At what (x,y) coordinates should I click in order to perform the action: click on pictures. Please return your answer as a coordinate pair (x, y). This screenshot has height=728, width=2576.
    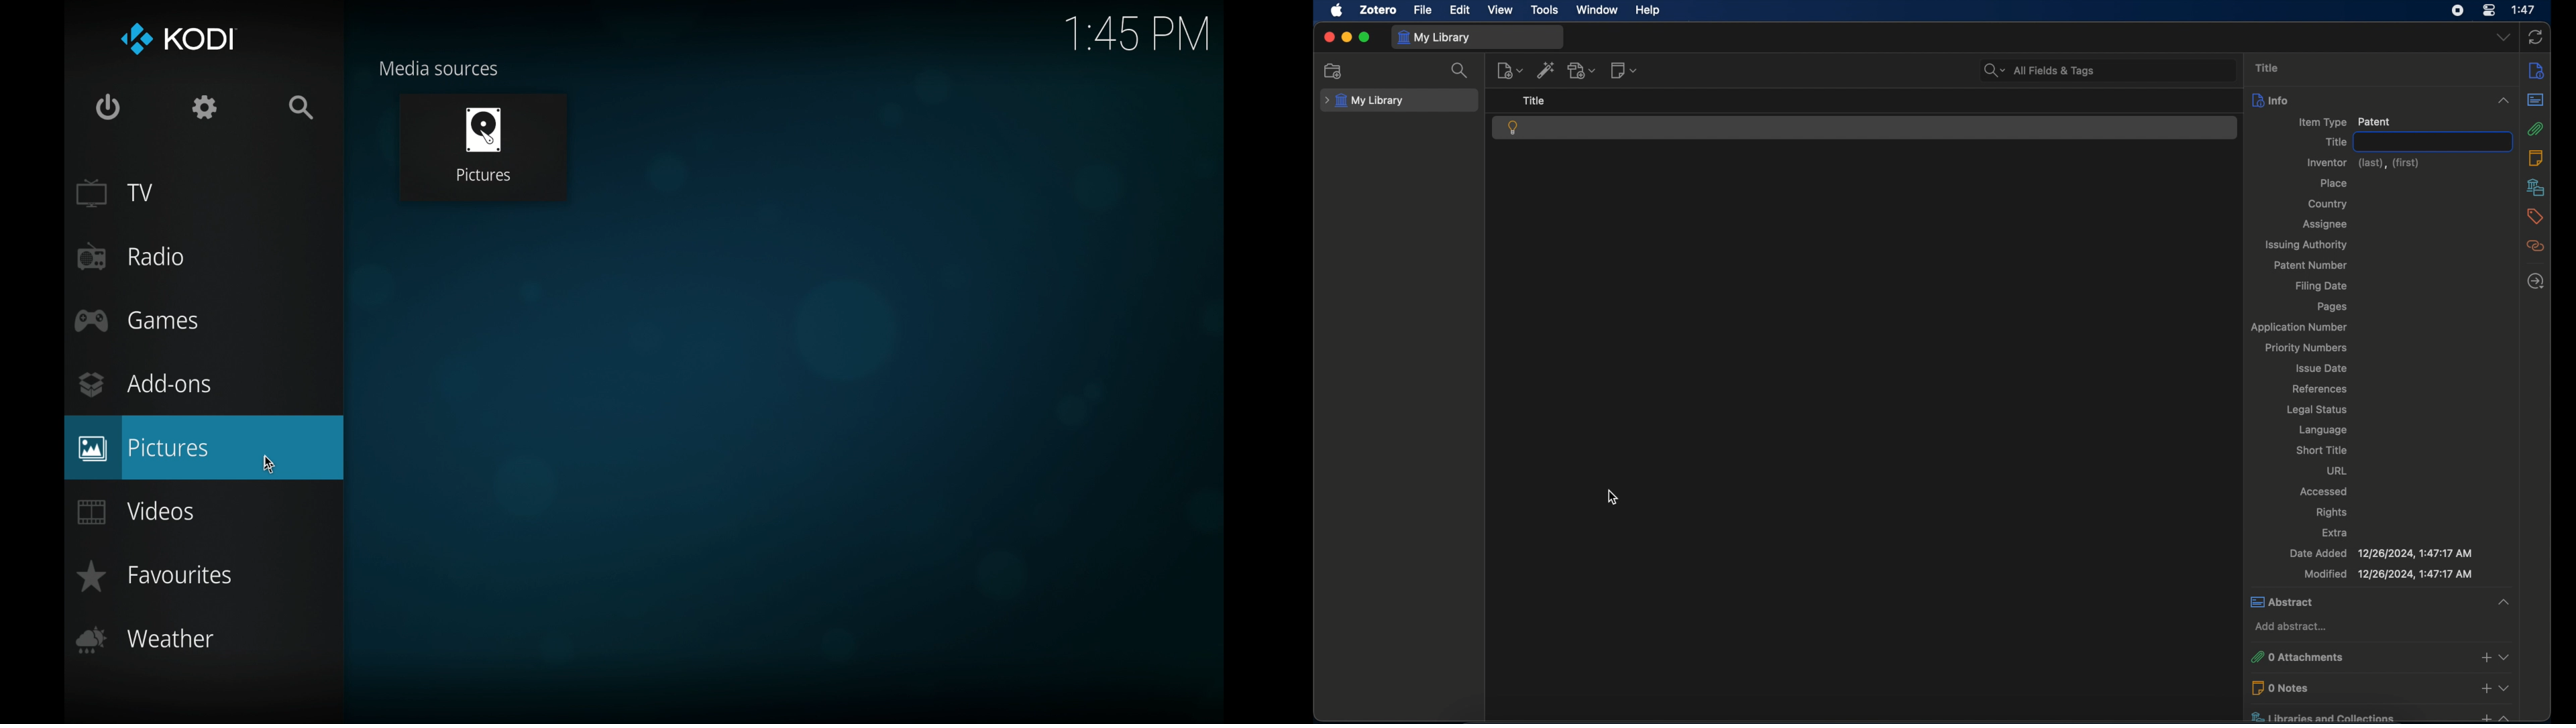
    Looking at the image, I should click on (205, 447).